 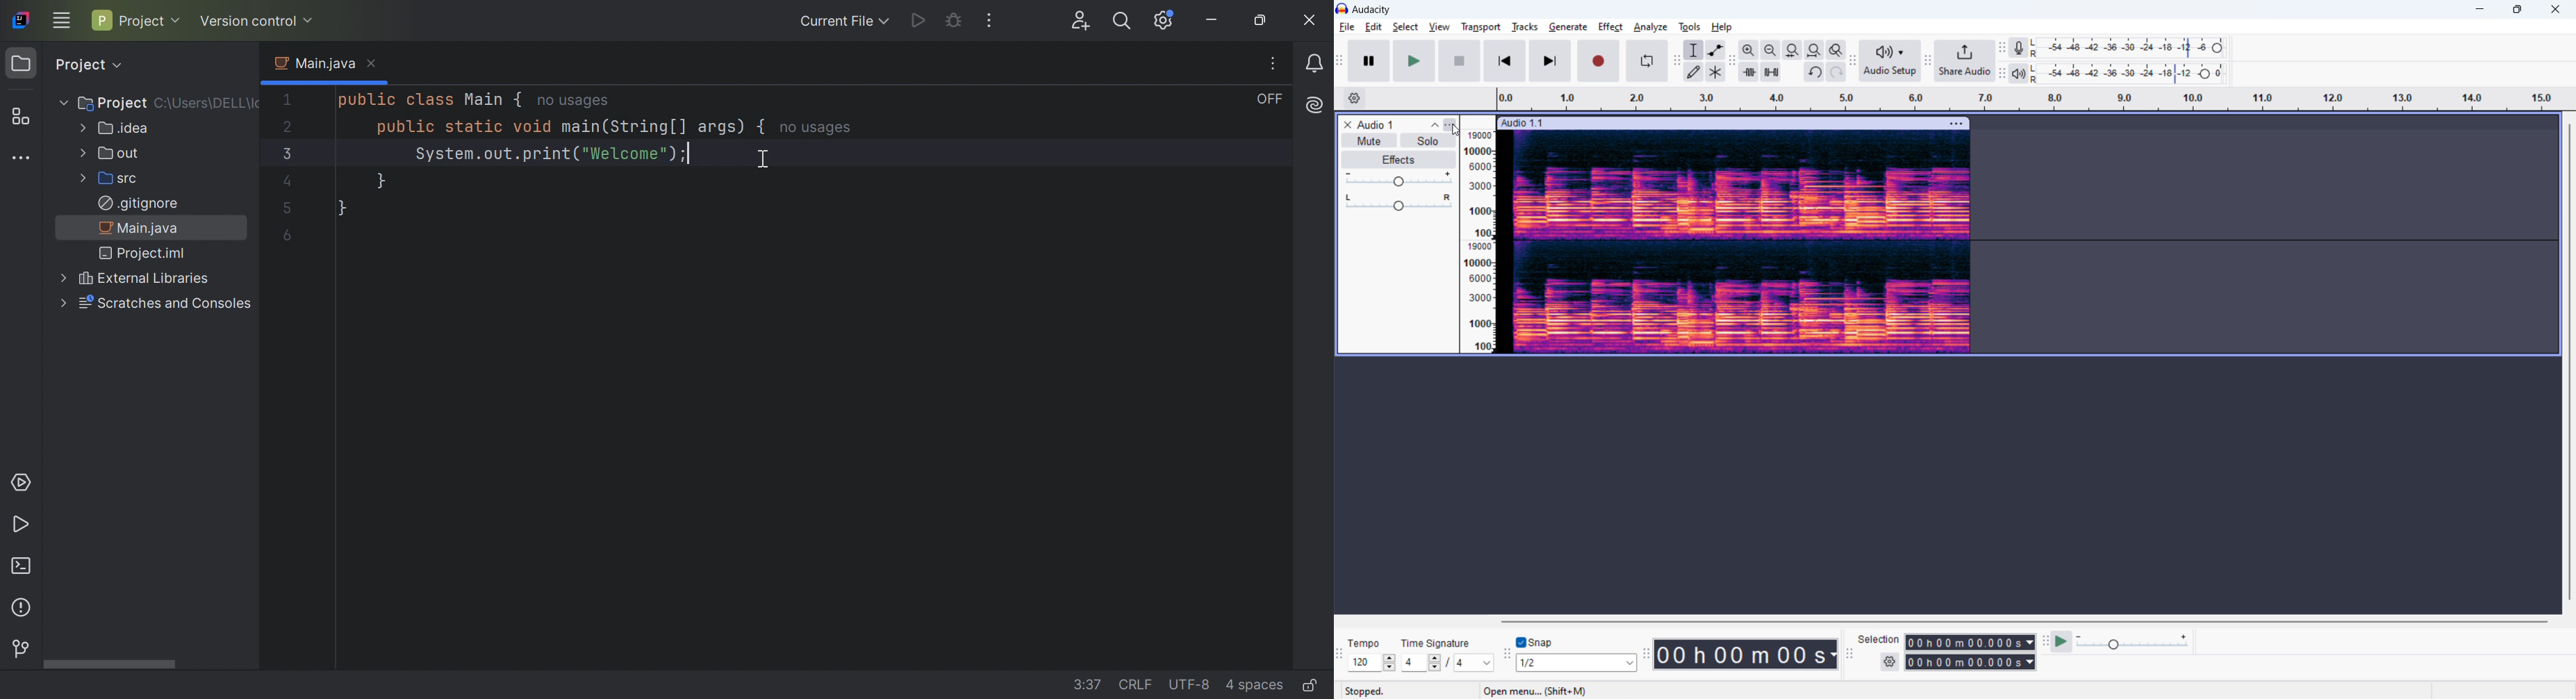 I want to click on 6, so click(x=287, y=236).